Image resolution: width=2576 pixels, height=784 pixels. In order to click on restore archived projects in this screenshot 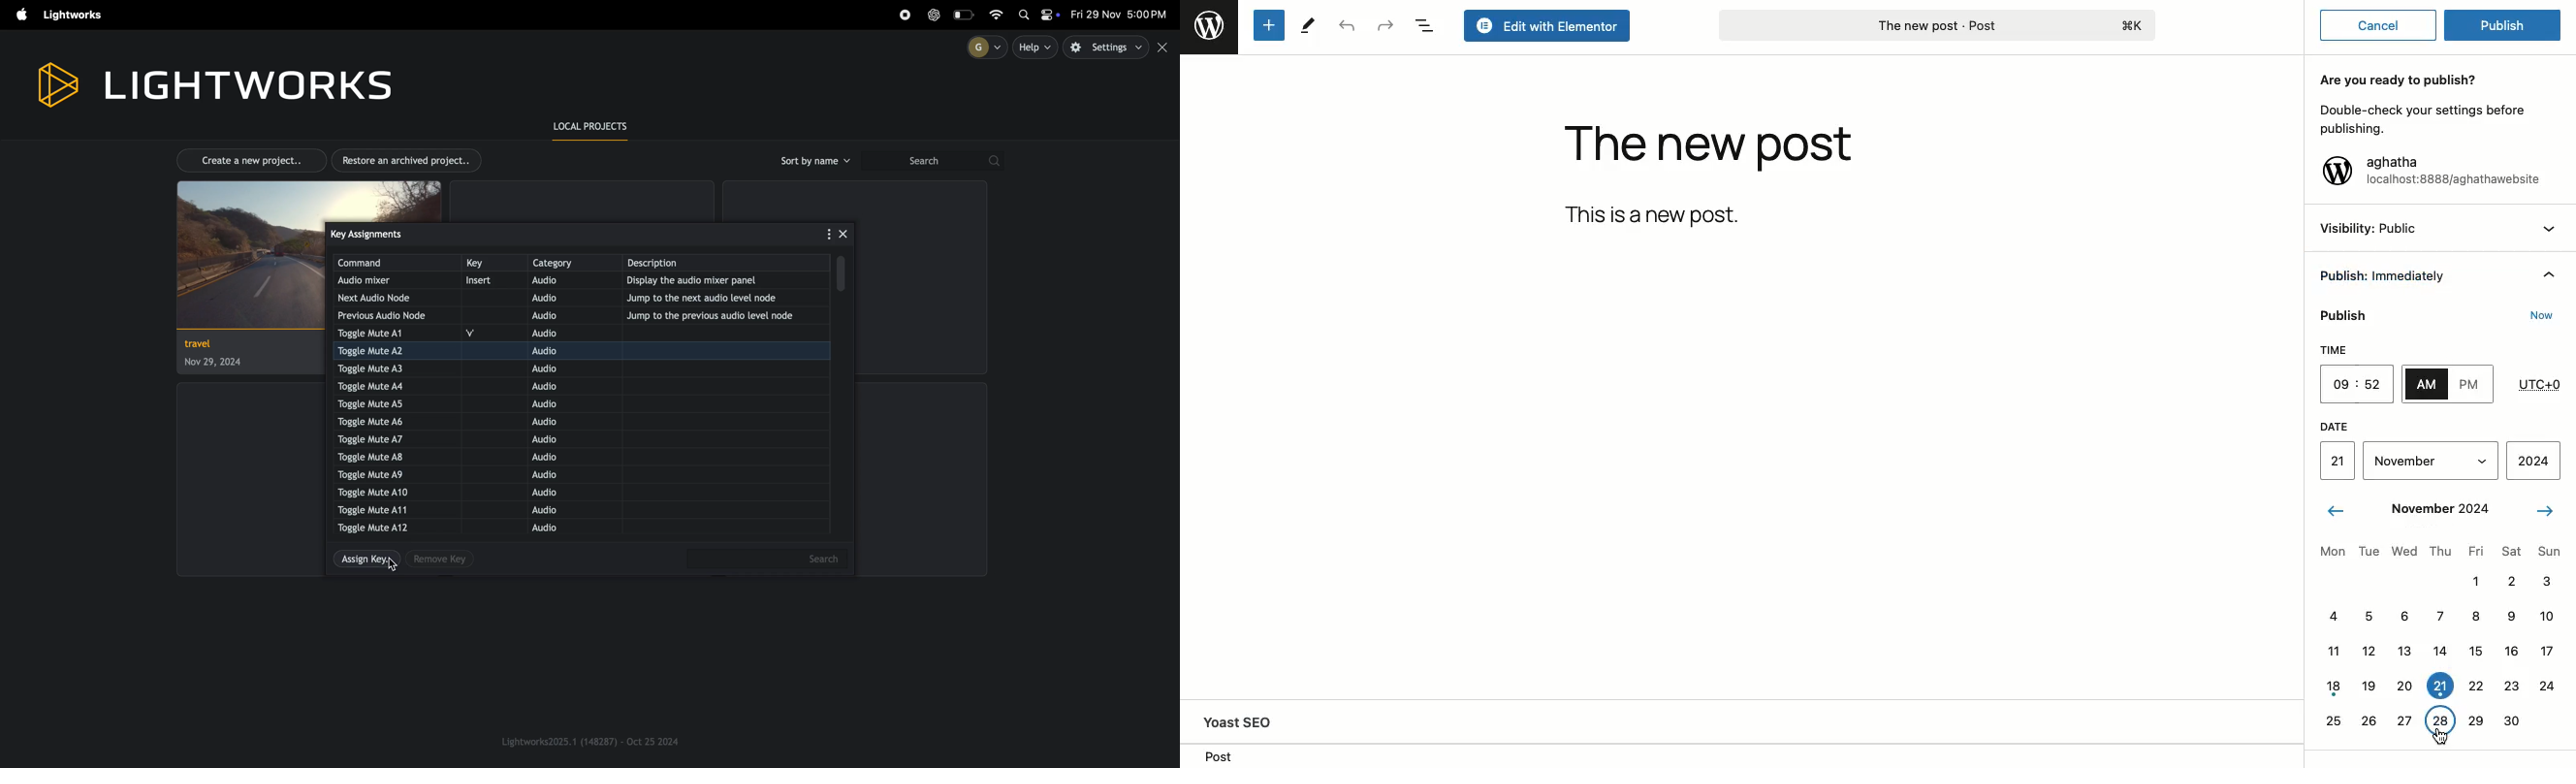, I will do `click(410, 160)`.